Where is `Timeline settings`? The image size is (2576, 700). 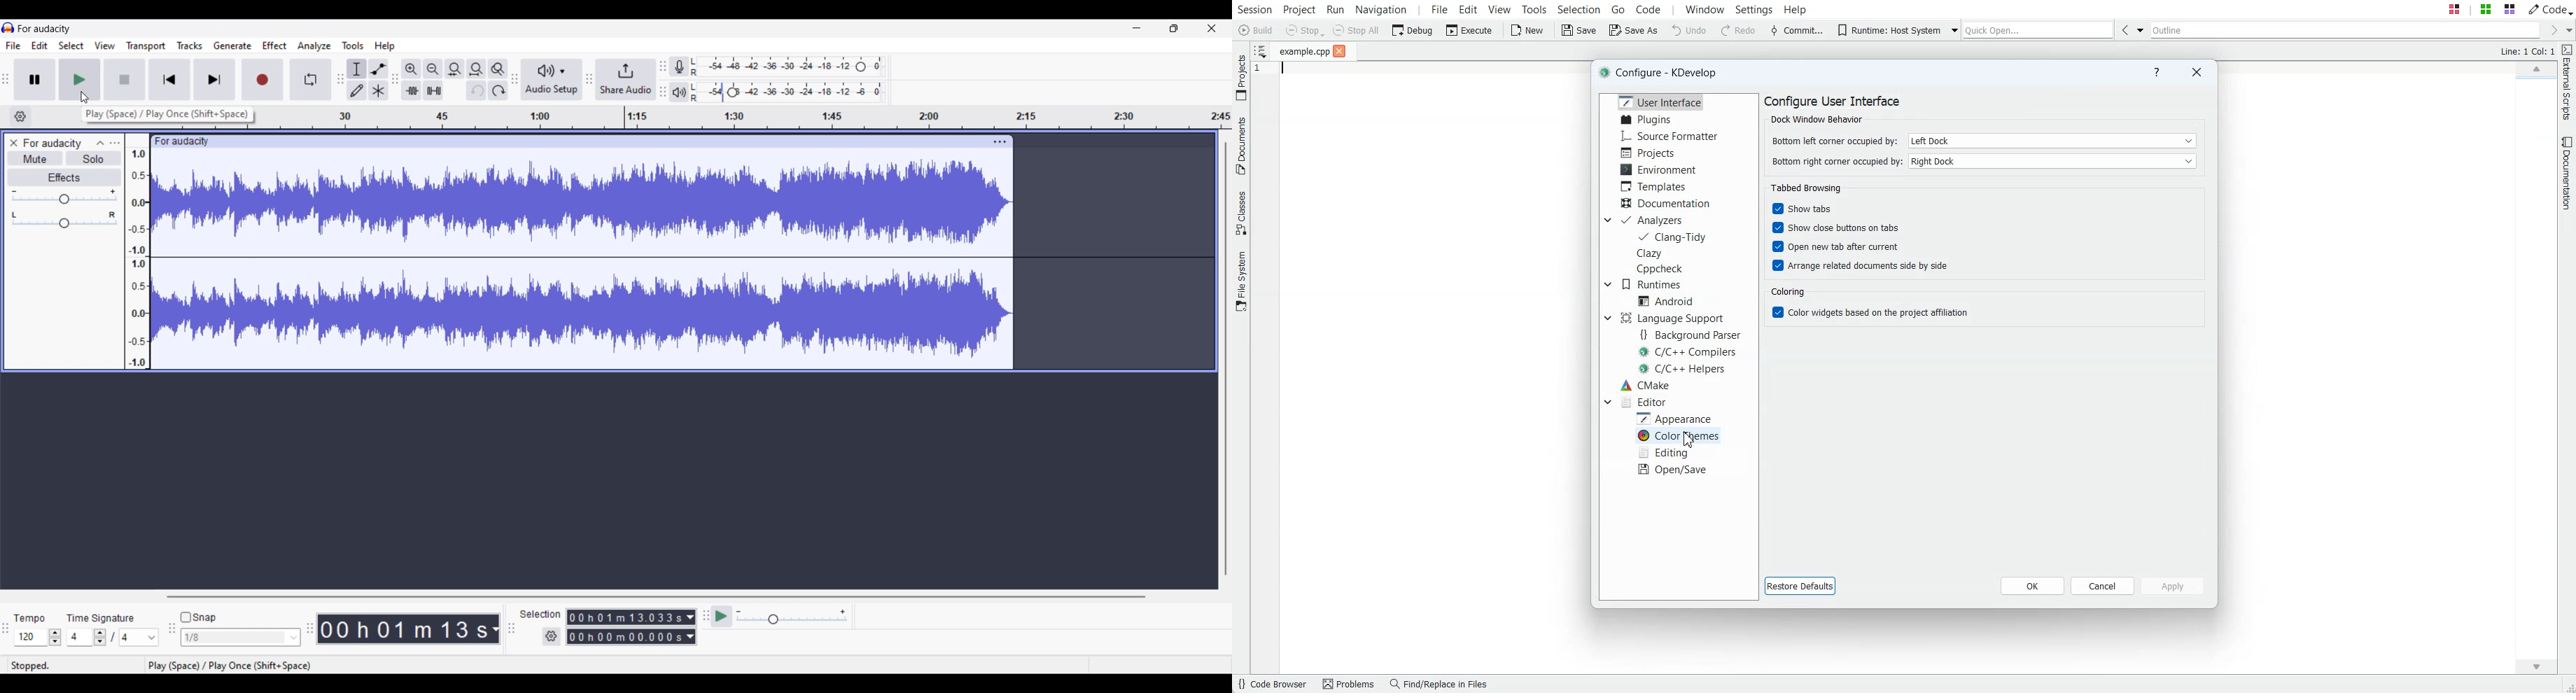 Timeline settings is located at coordinates (21, 116).